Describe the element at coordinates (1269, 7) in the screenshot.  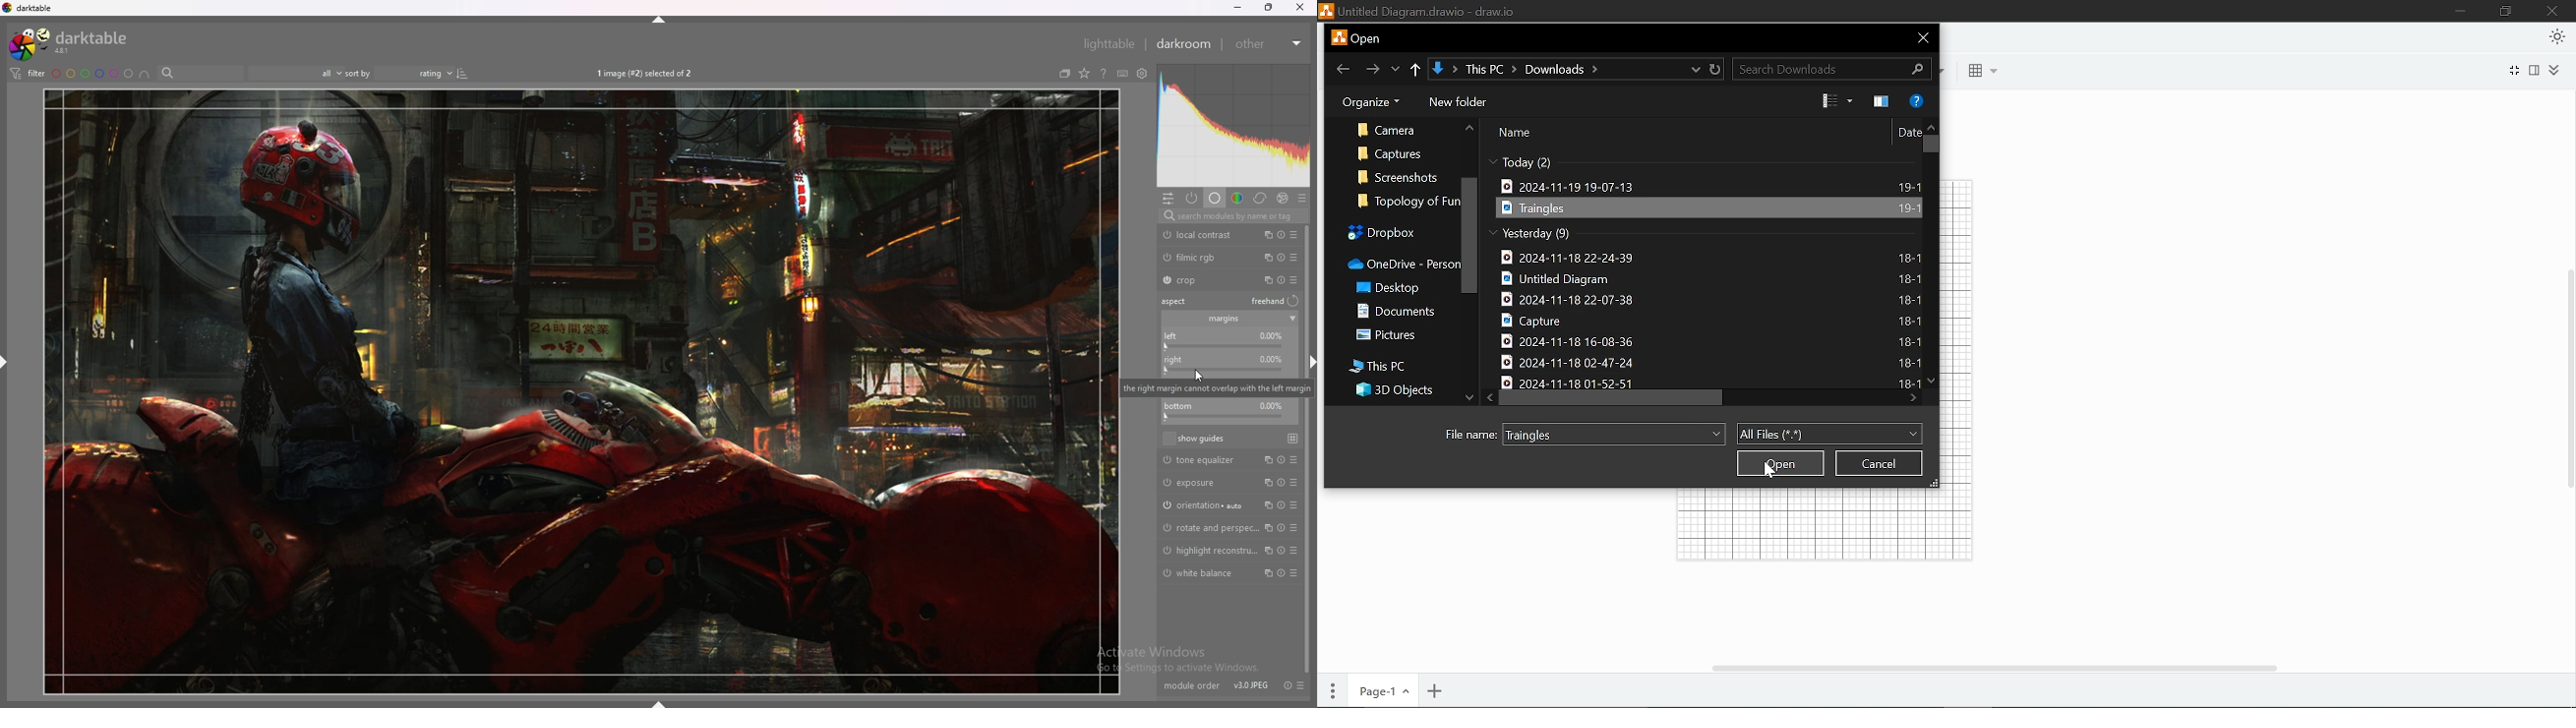
I see `resize` at that location.